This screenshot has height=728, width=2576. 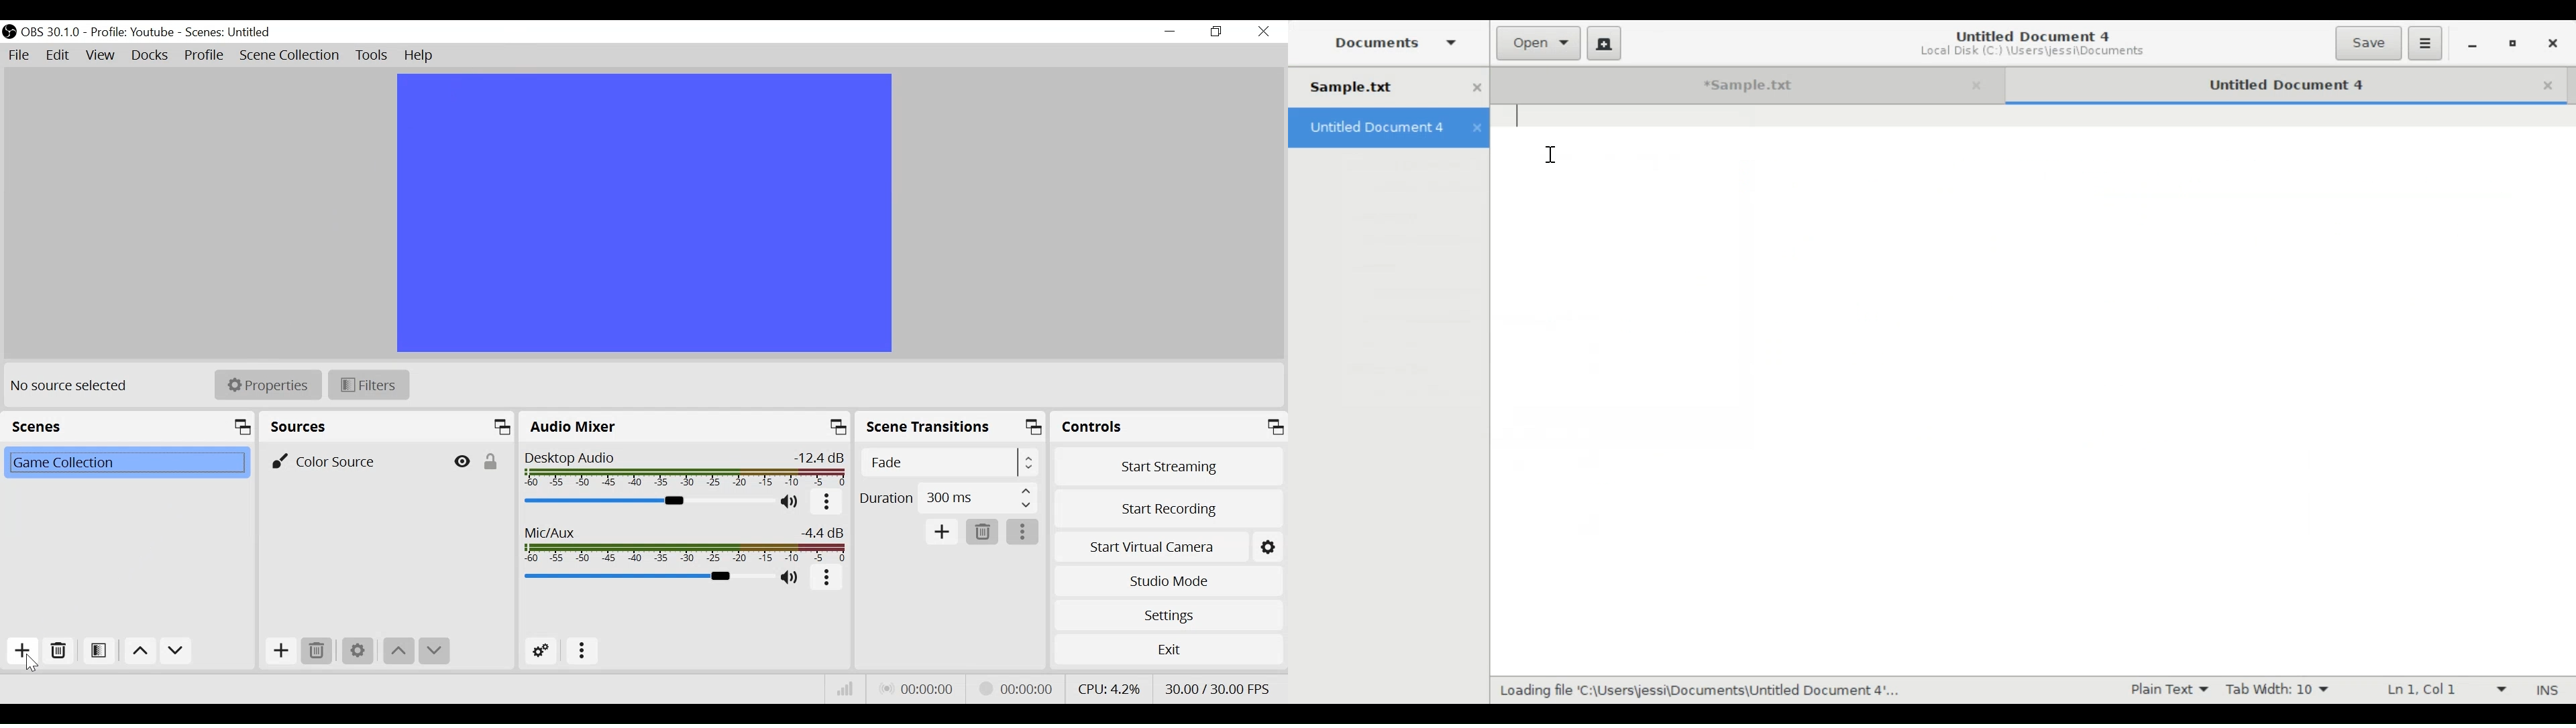 I want to click on Hide/Display, so click(x=462, y=461).